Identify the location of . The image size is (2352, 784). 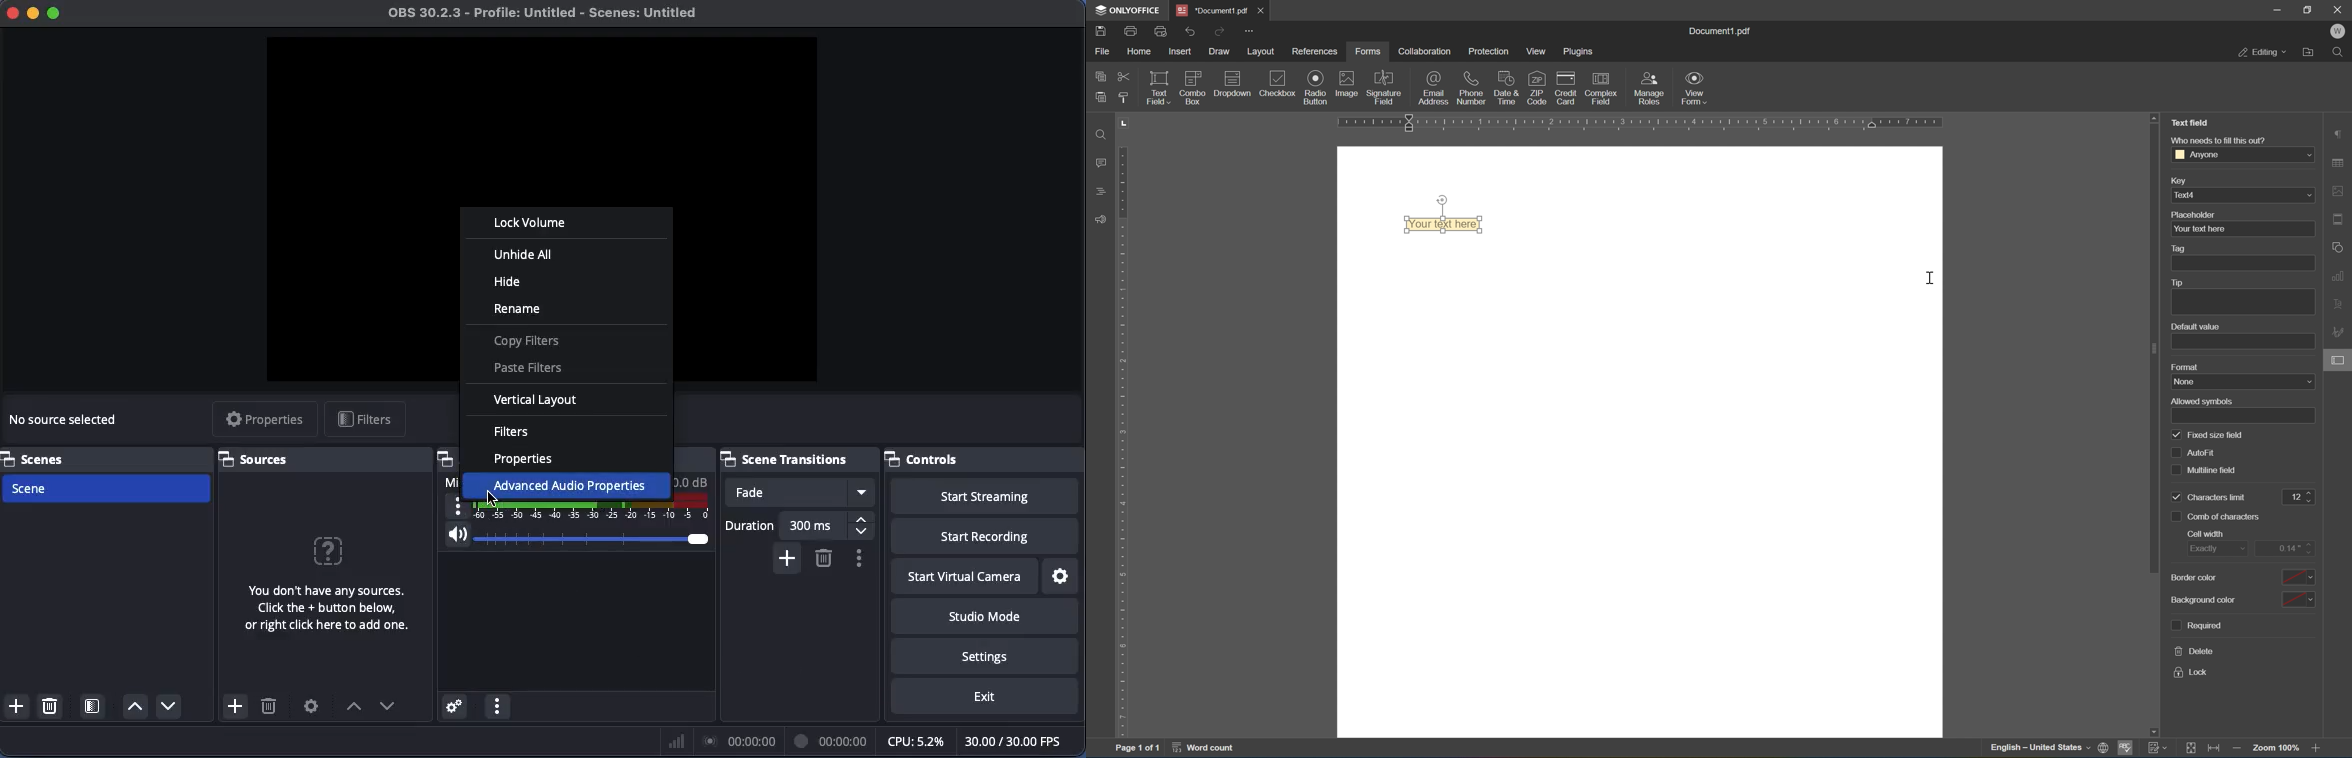
(1315, 87).